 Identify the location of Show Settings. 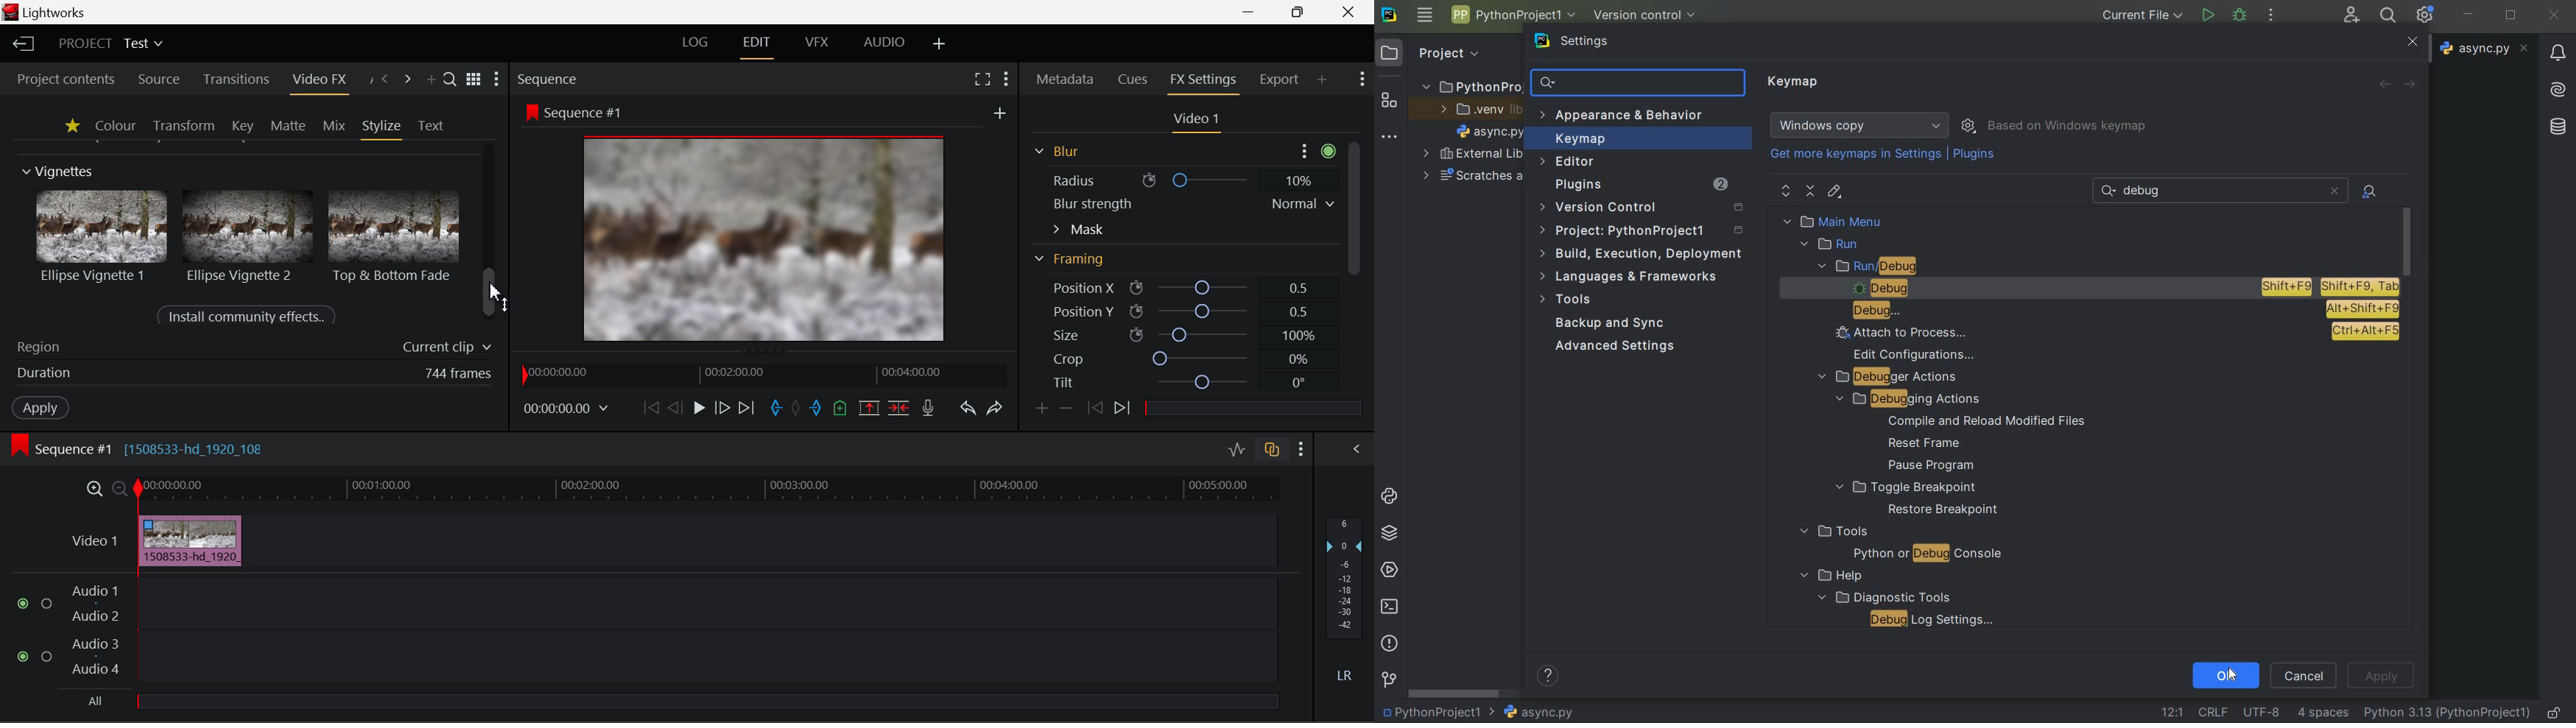
(1302, 447).